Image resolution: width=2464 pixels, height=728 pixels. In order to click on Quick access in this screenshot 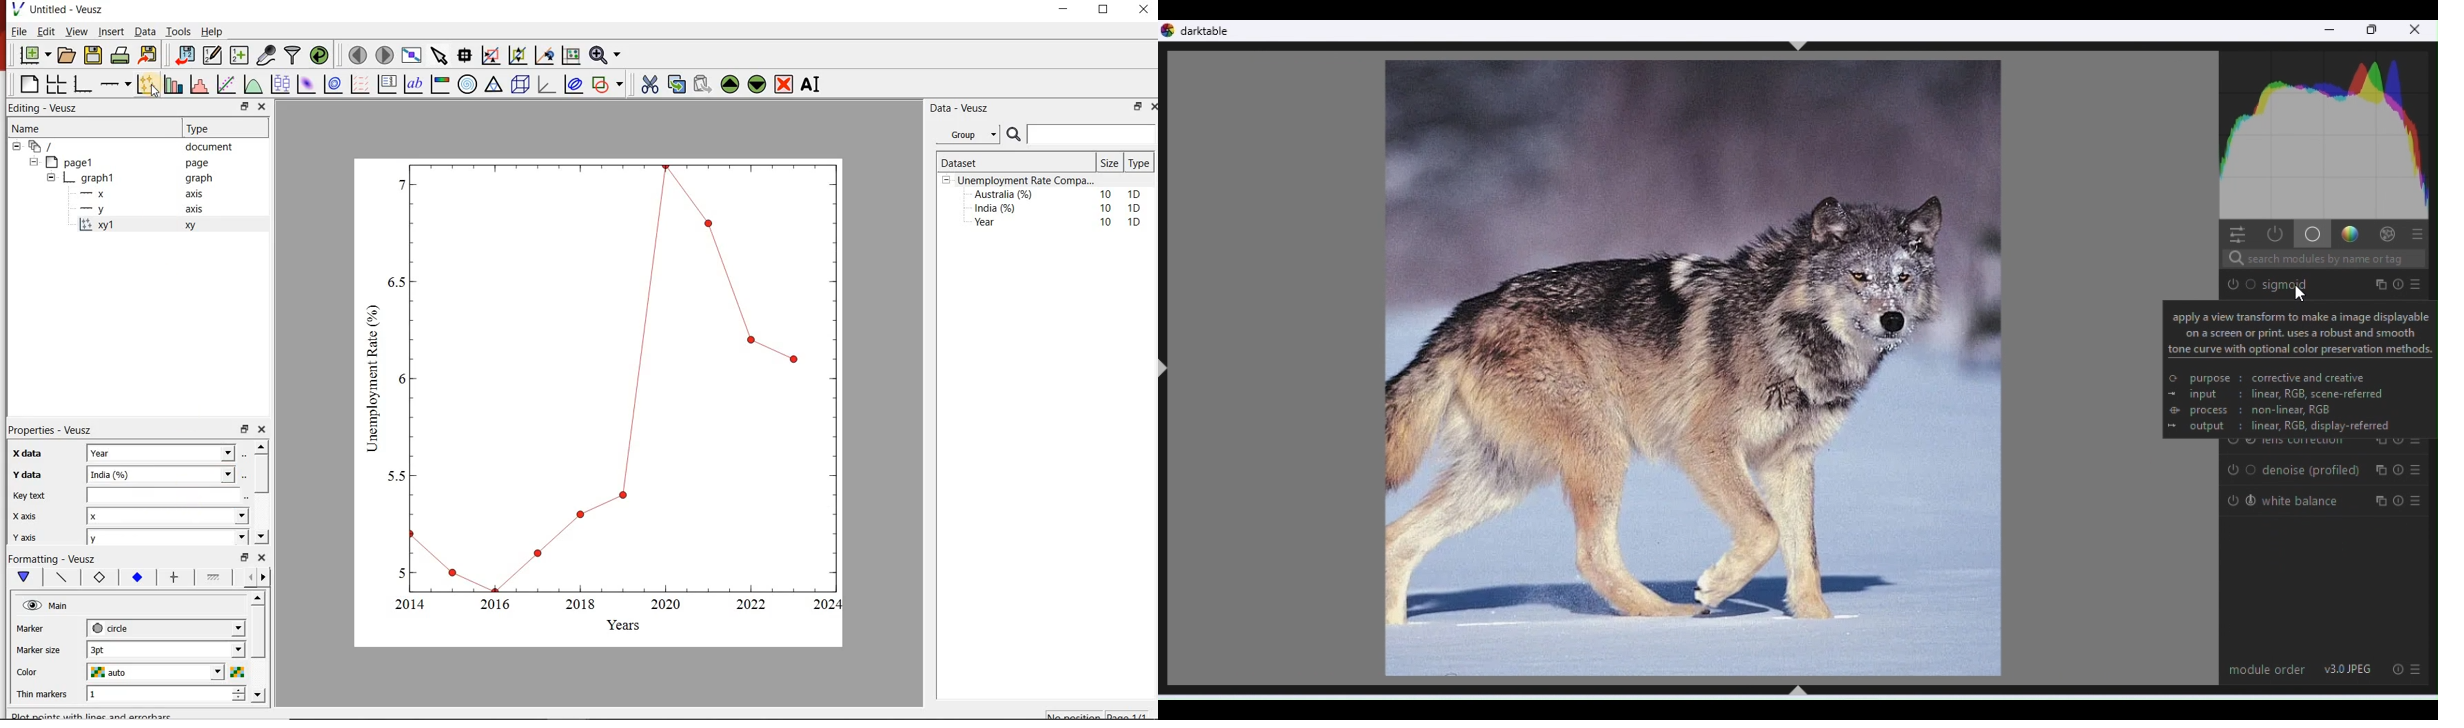, I will do `click(2235, 233)`.